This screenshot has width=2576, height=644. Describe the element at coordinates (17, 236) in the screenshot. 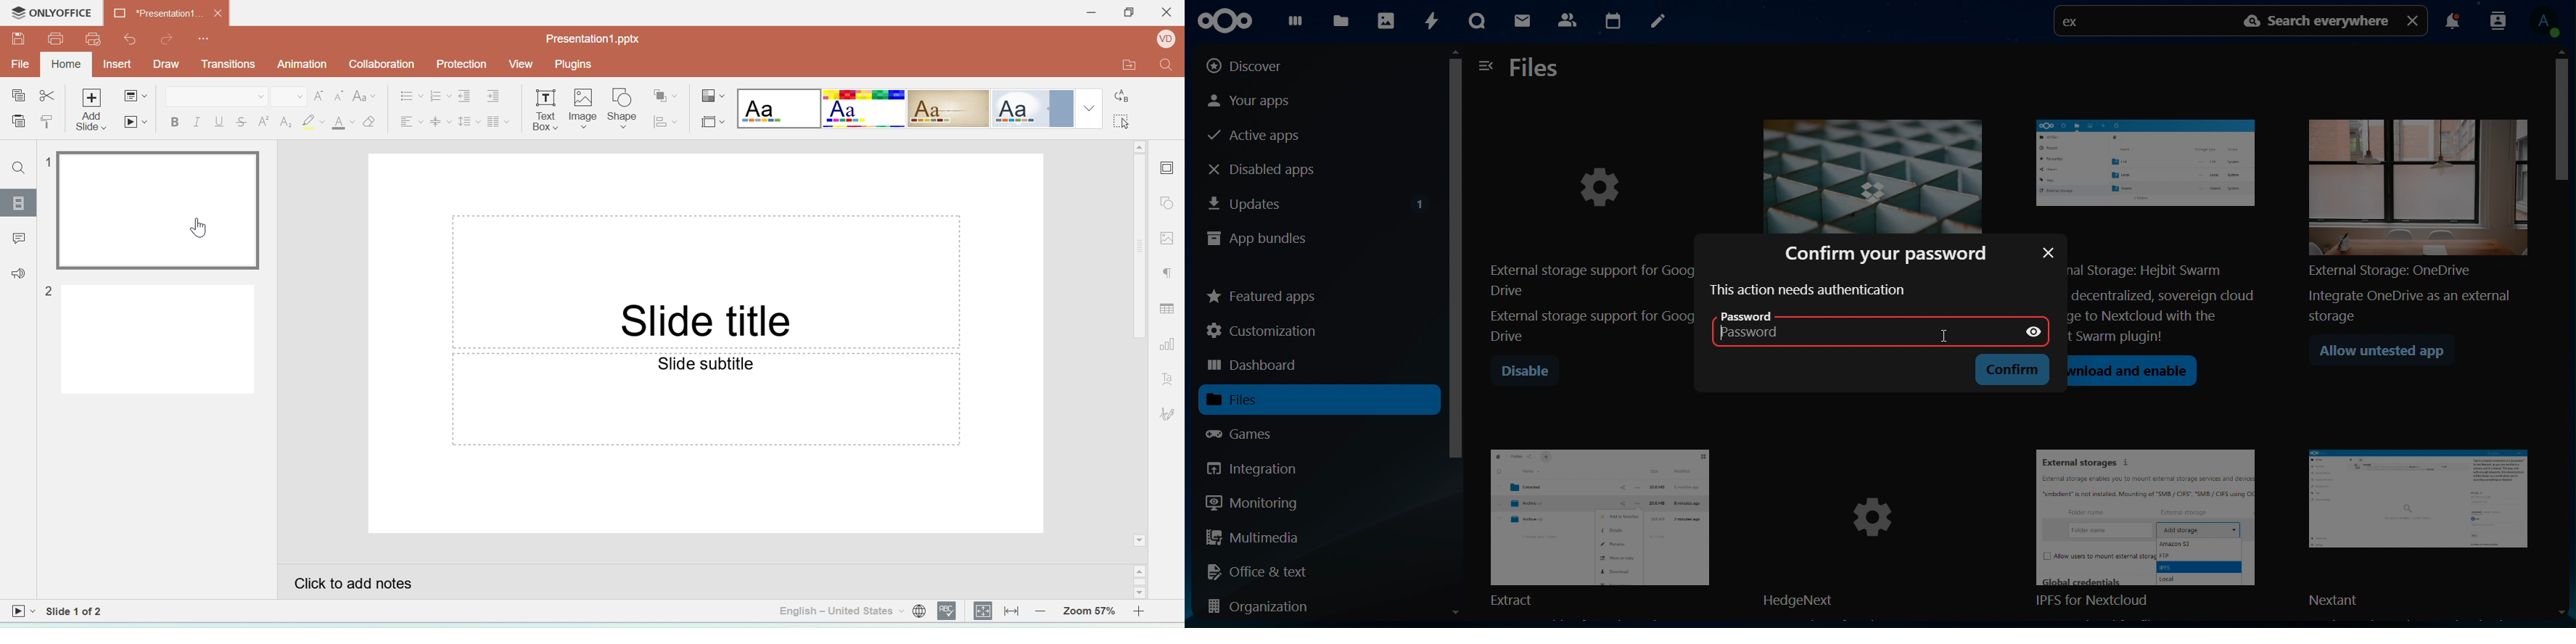

I see `Comments` at that location.